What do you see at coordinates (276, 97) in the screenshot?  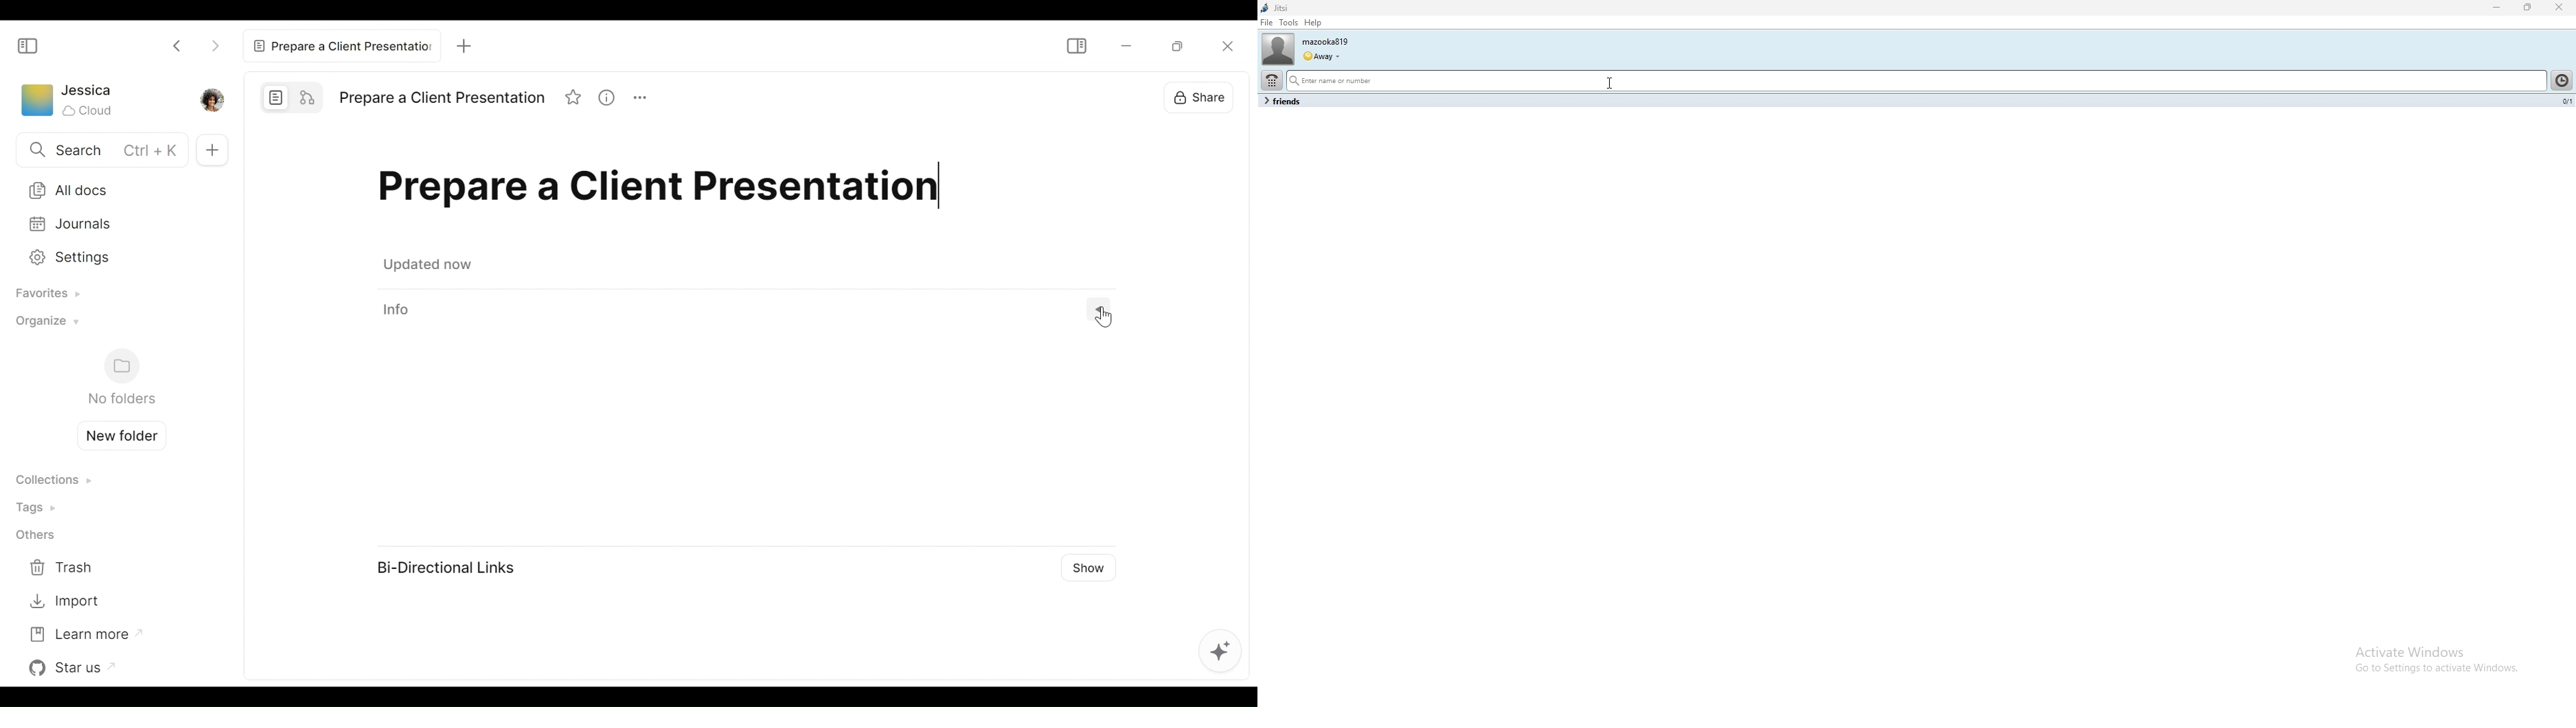 I see `Page mode` at bounding box center [276, 97].